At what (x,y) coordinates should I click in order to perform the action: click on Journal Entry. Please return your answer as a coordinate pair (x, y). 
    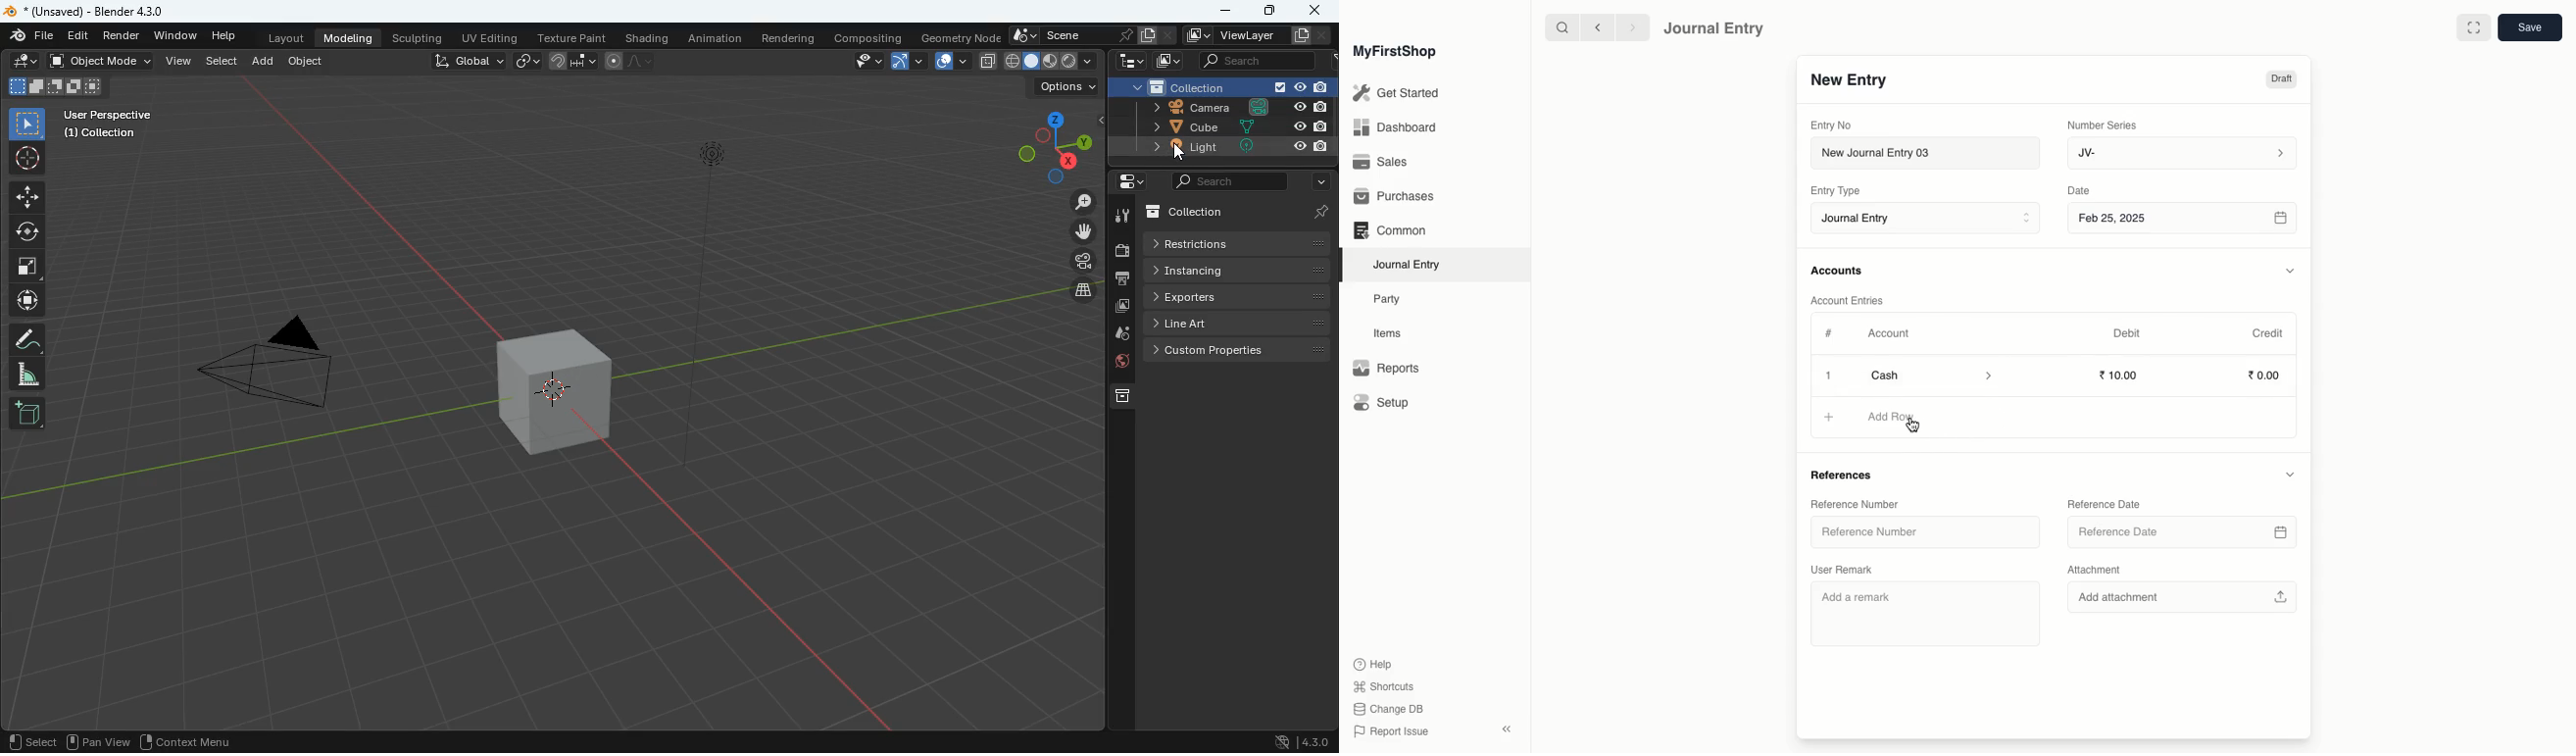
    Looking at the image, I should click on (1411, 264).